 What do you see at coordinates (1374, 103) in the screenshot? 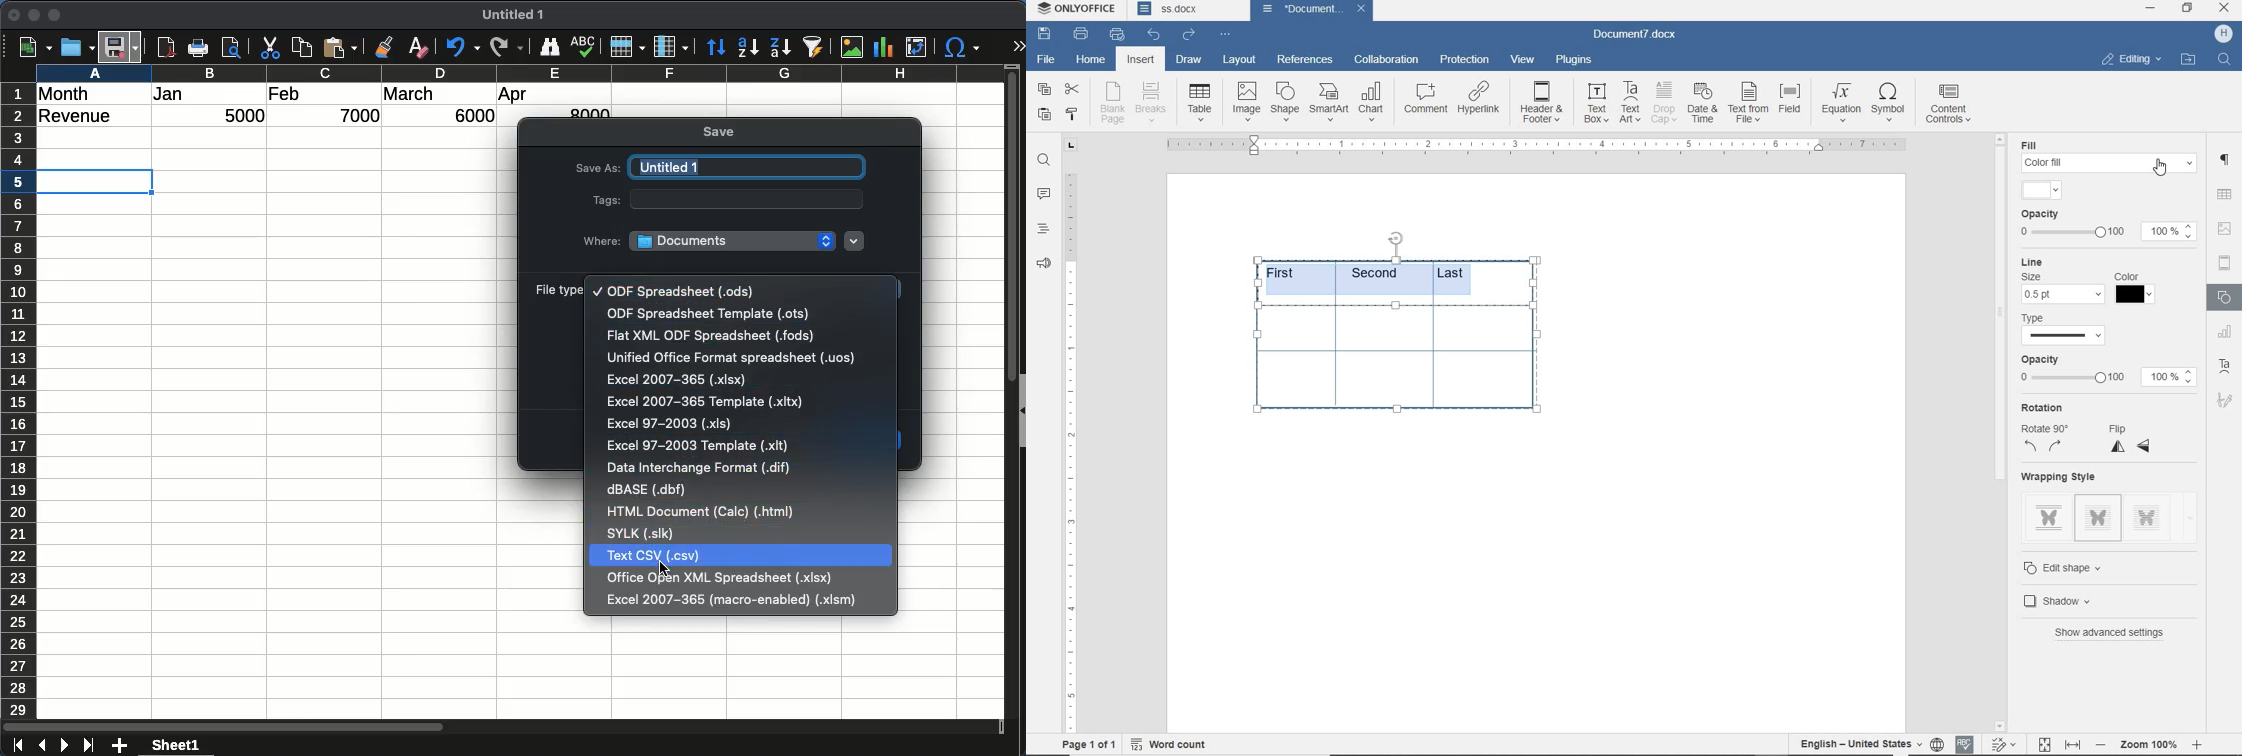
I see `chart` at bounding box center [1374, 103].